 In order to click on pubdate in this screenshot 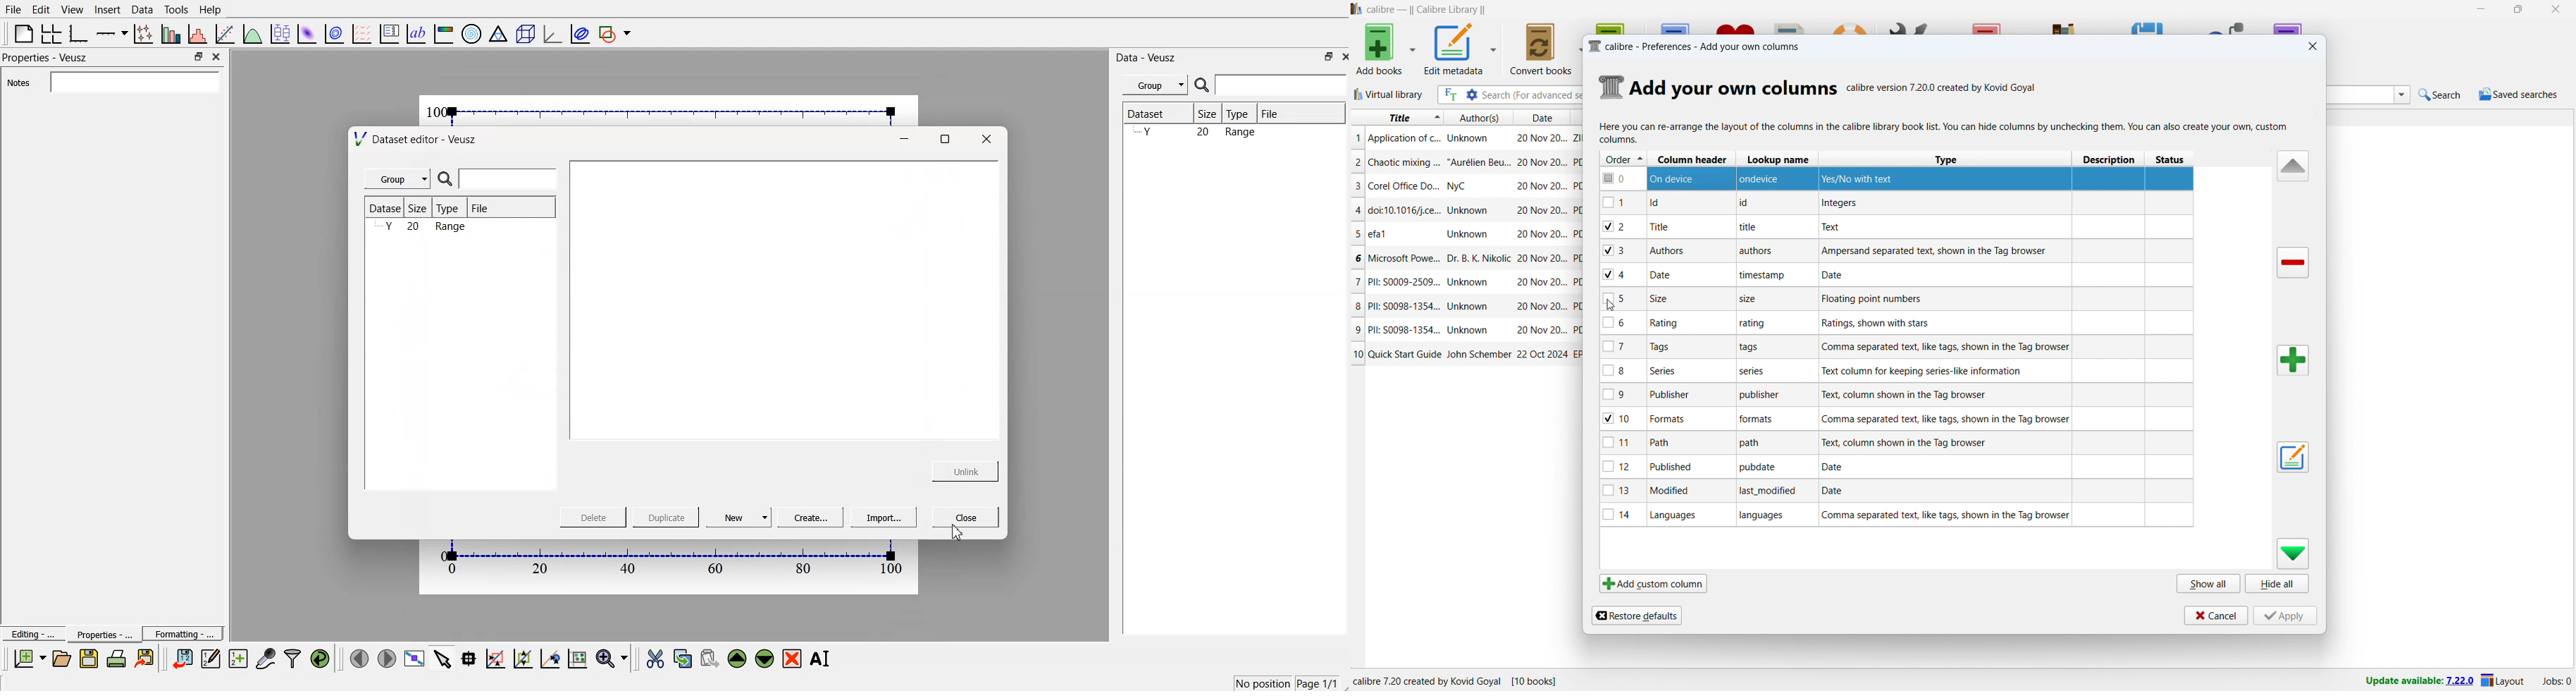, I will do `click(1760, 468)`.